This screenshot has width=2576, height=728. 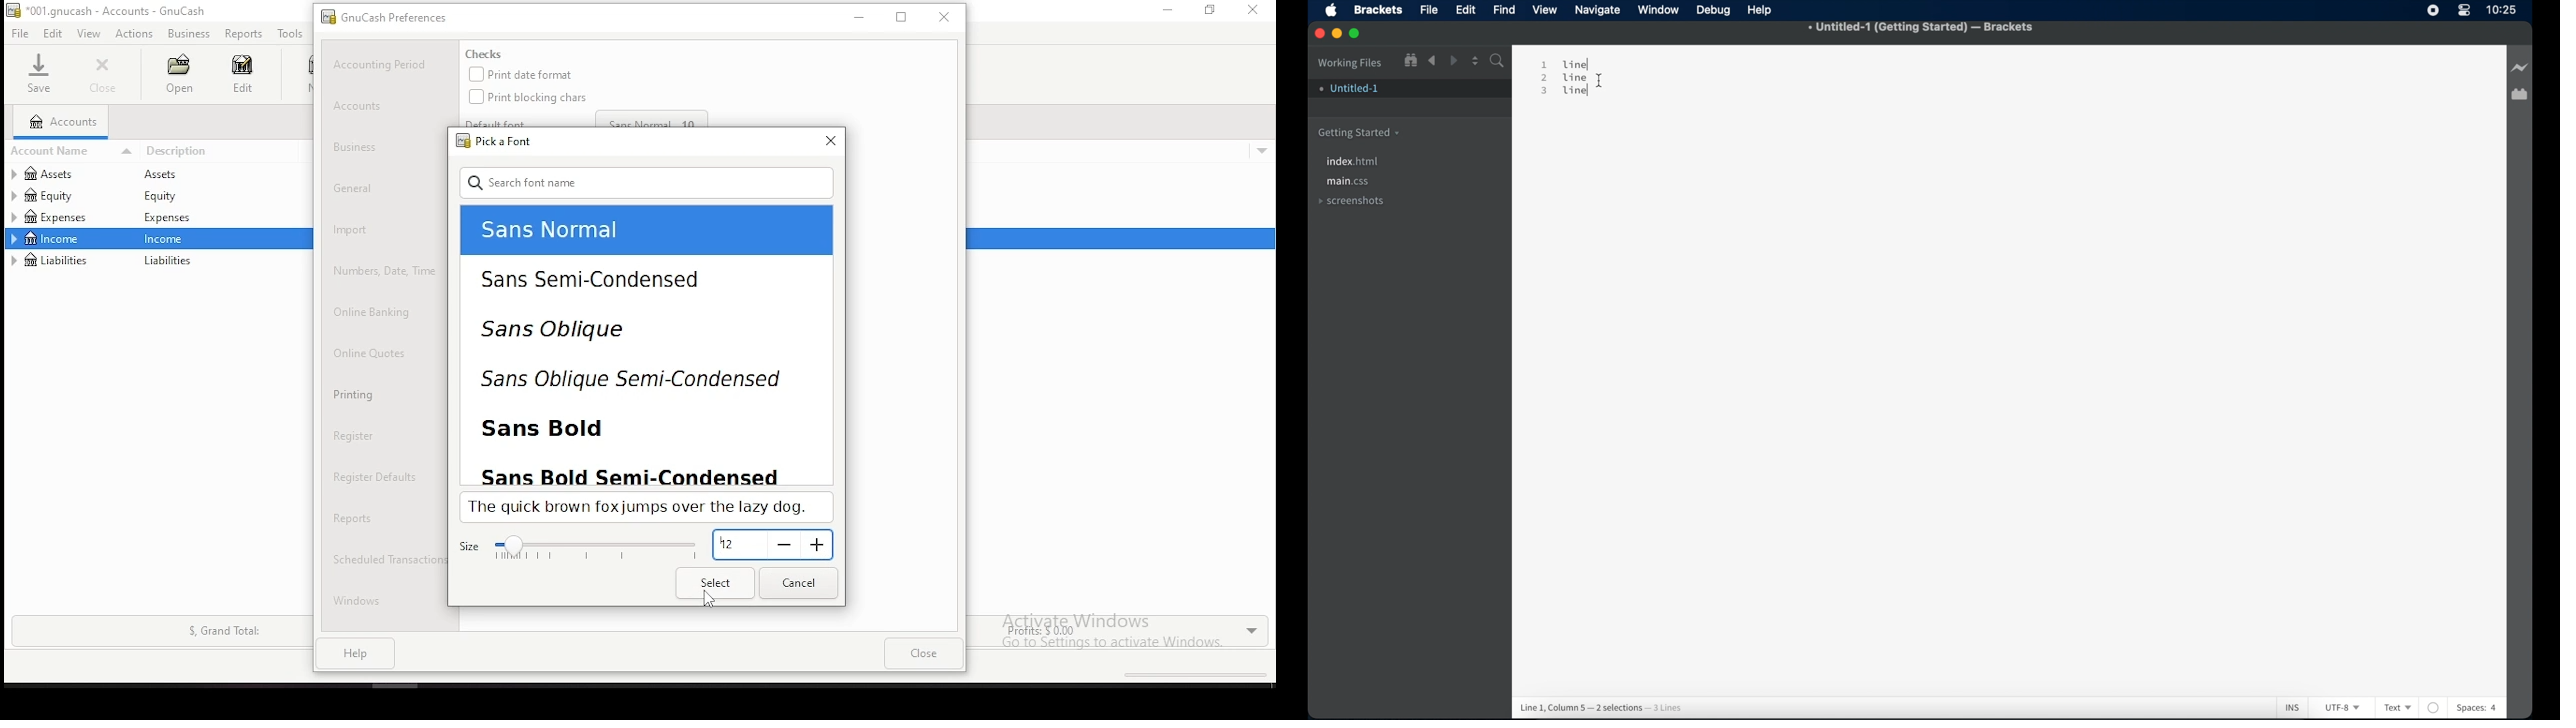 What do you see at coordinates (828, 141) in the screenshot?
I see `close window` at bounding box center [828, 141].